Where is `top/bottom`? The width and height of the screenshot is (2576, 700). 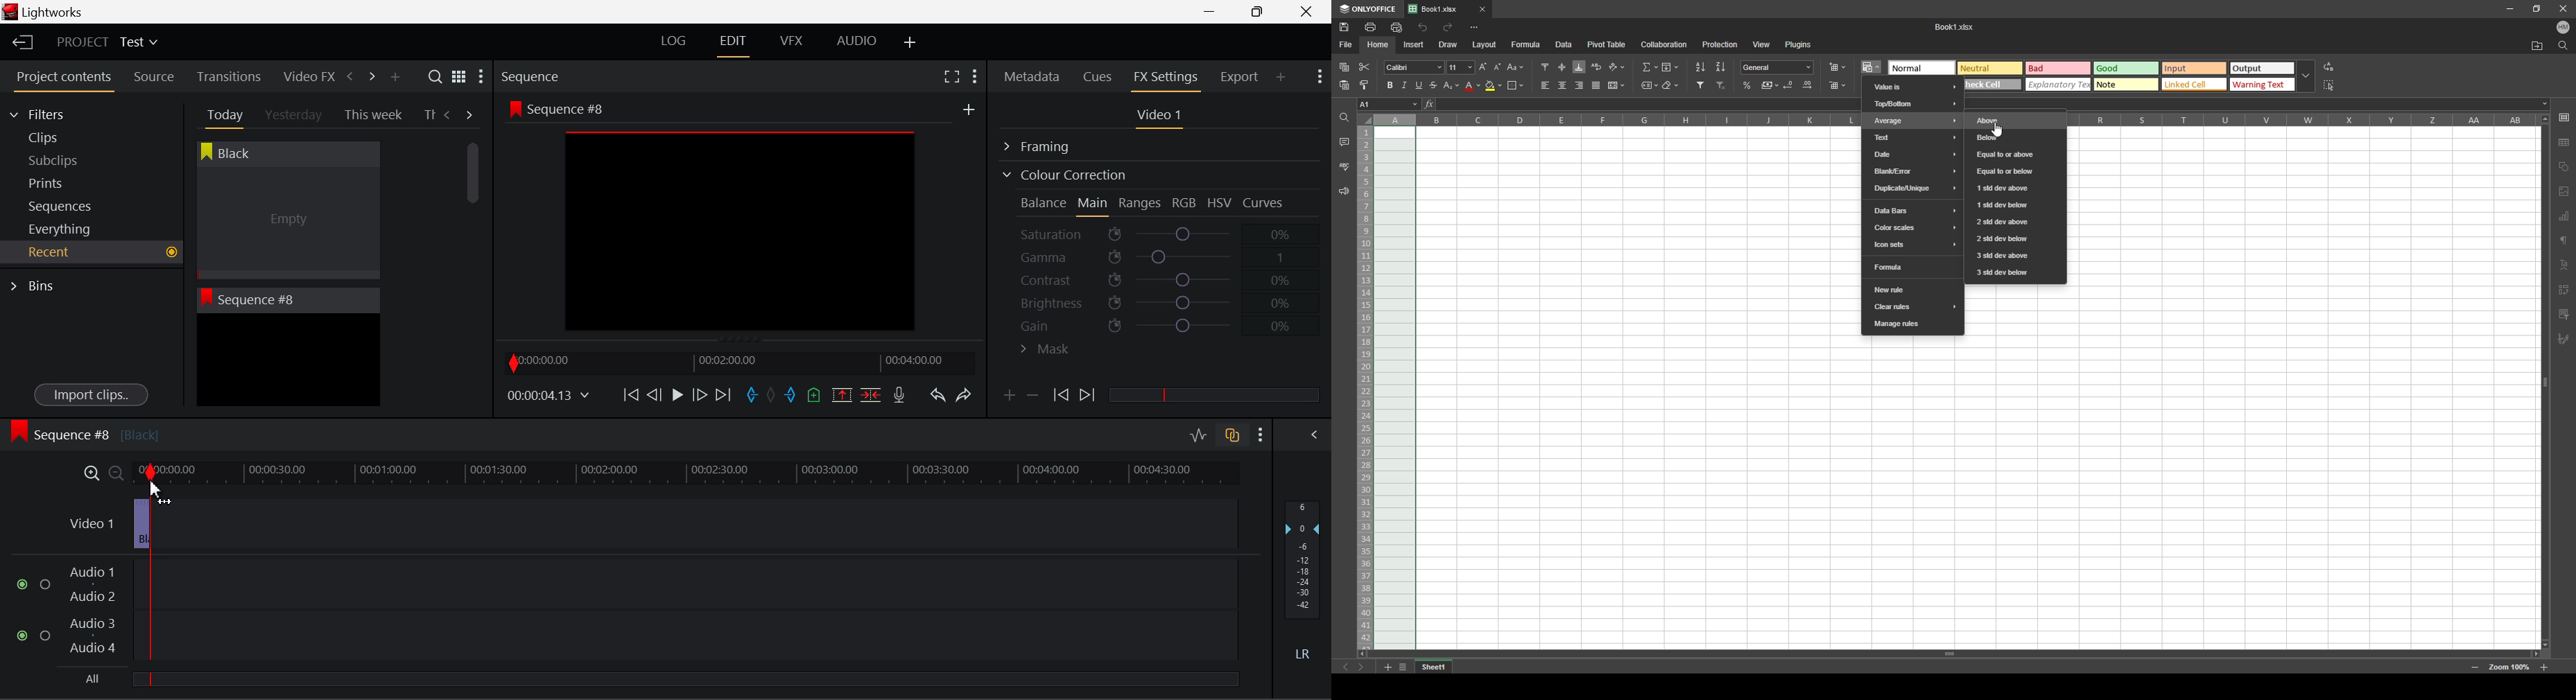 top/bottom is located at coordinates (1913, 104).